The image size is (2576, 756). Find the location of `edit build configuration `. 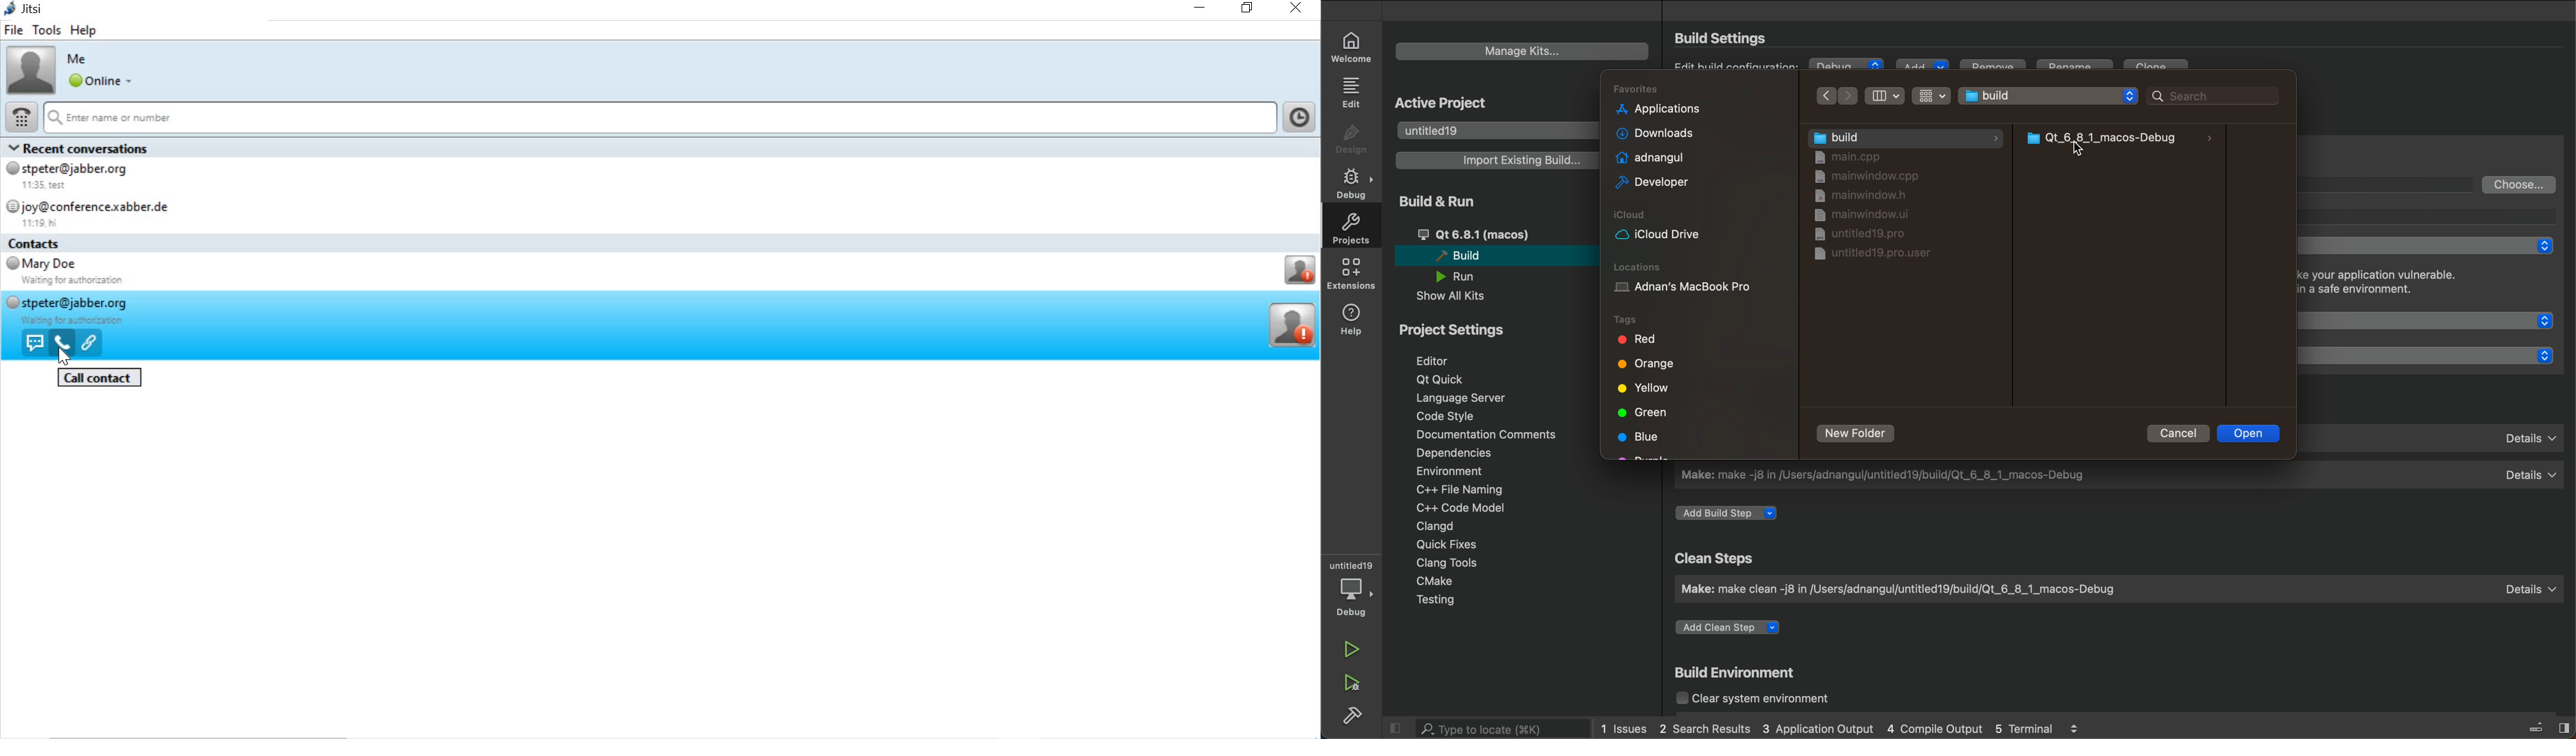

edit build configuration  is located at coordinates (1739, 66).